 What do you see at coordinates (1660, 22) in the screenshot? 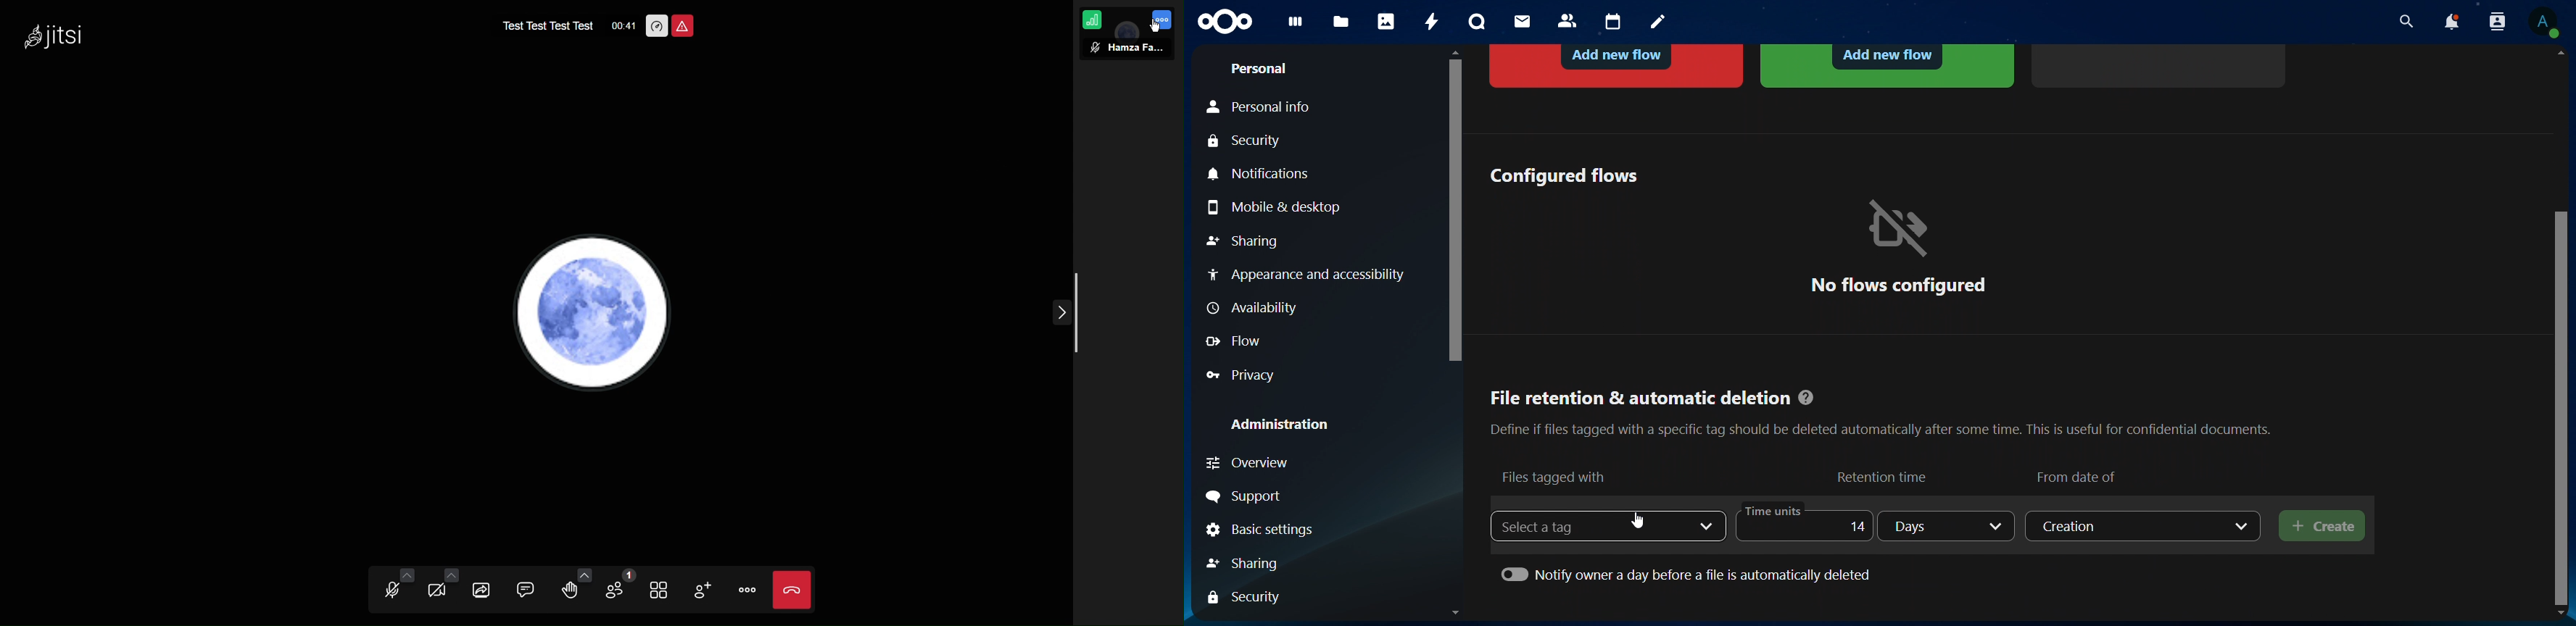
I see `notes` at bounding box center [1660, 22].